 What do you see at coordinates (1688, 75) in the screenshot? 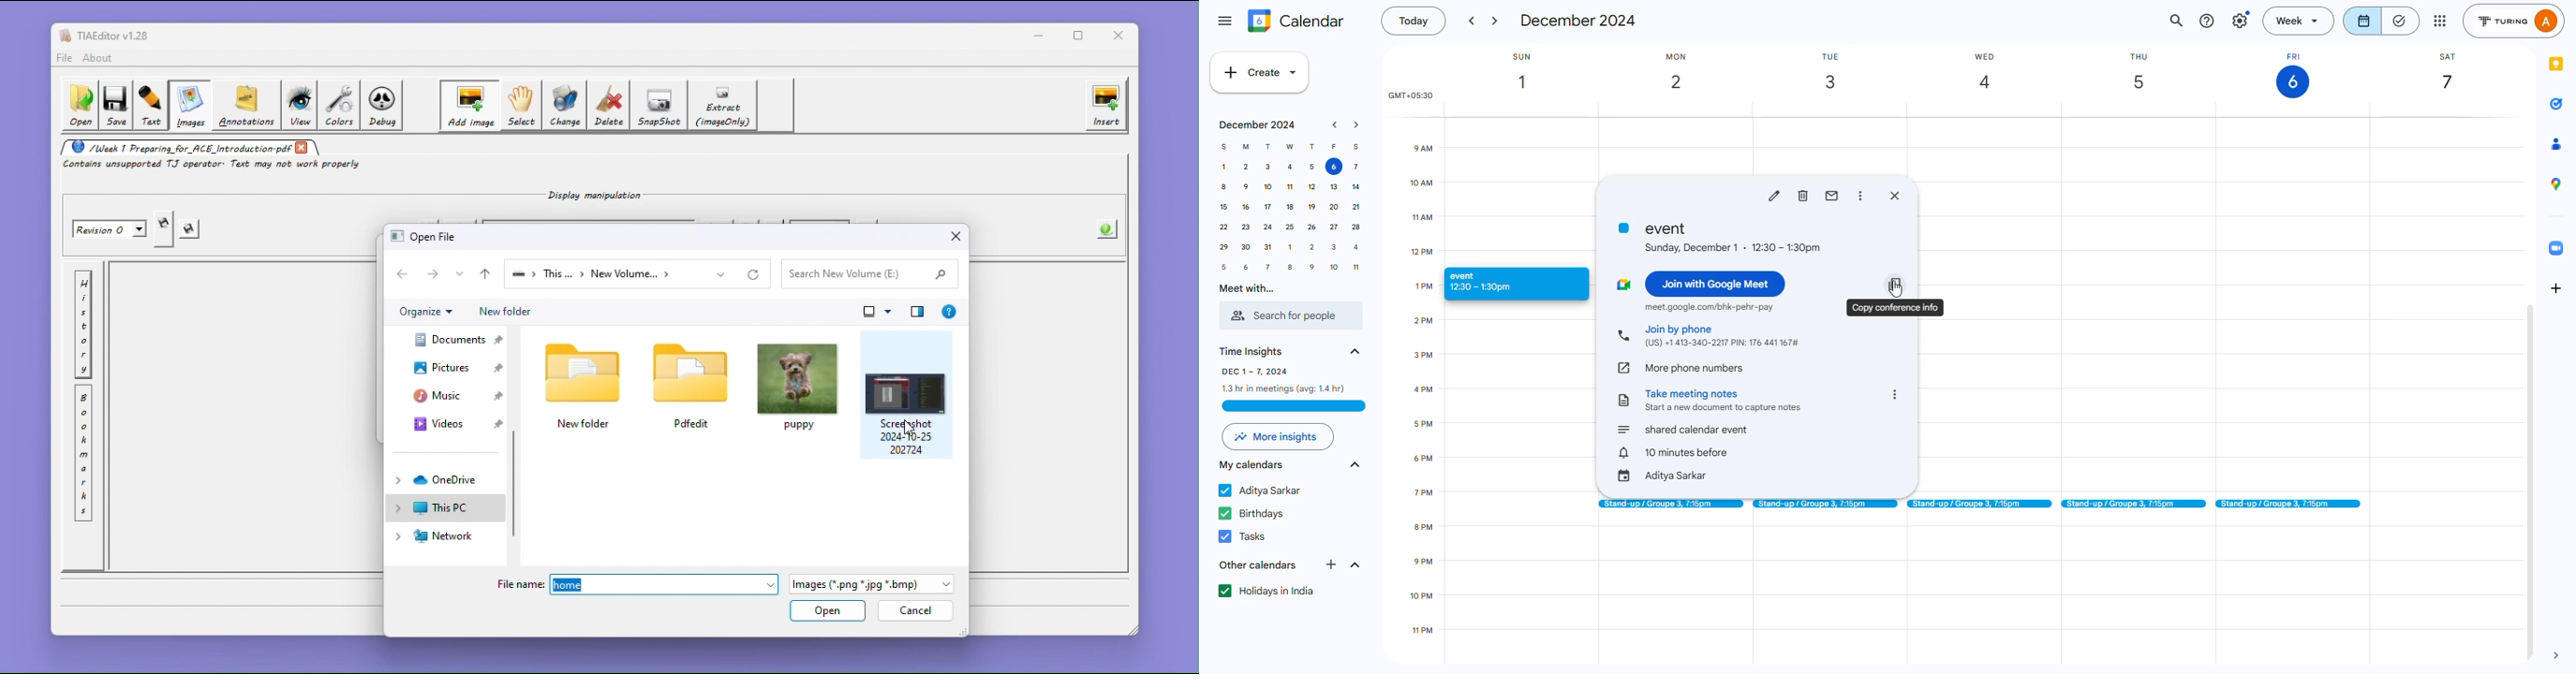
I see `mon 2` at bounding box center [1688, 75].